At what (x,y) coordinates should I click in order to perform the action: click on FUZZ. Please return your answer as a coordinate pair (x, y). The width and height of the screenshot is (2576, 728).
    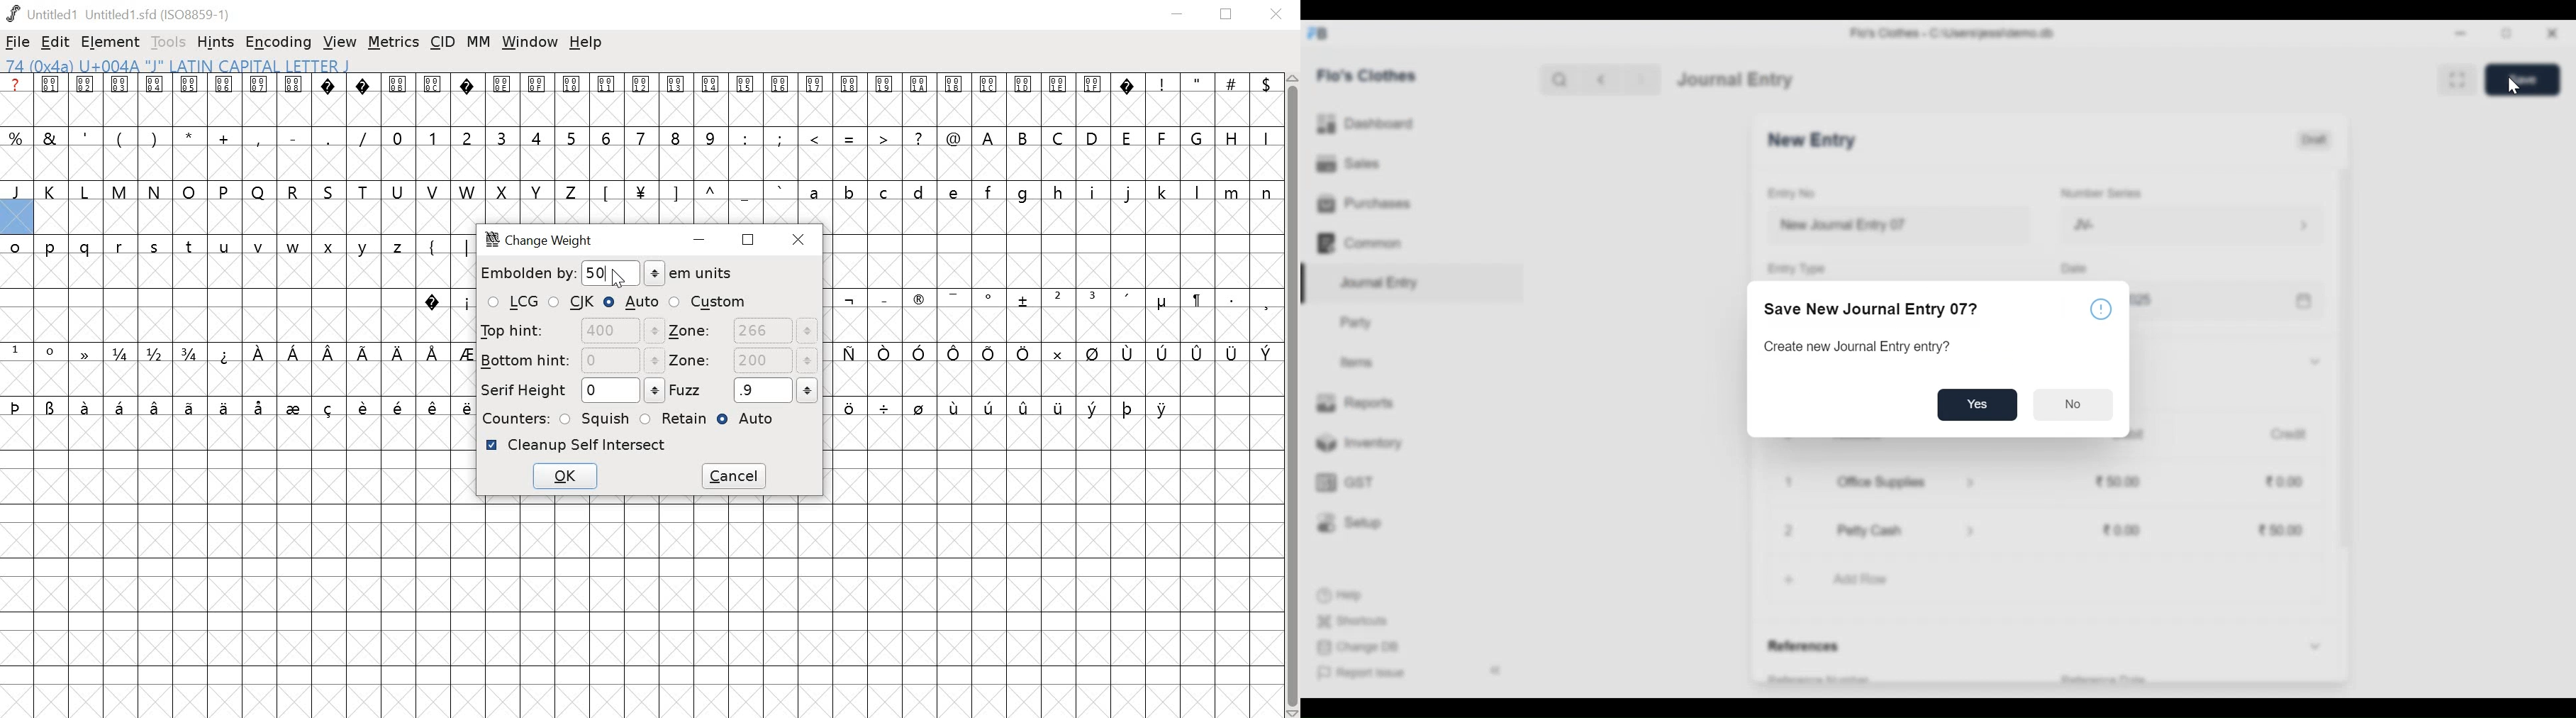
    Looking at the image, I should click on (744, 390).